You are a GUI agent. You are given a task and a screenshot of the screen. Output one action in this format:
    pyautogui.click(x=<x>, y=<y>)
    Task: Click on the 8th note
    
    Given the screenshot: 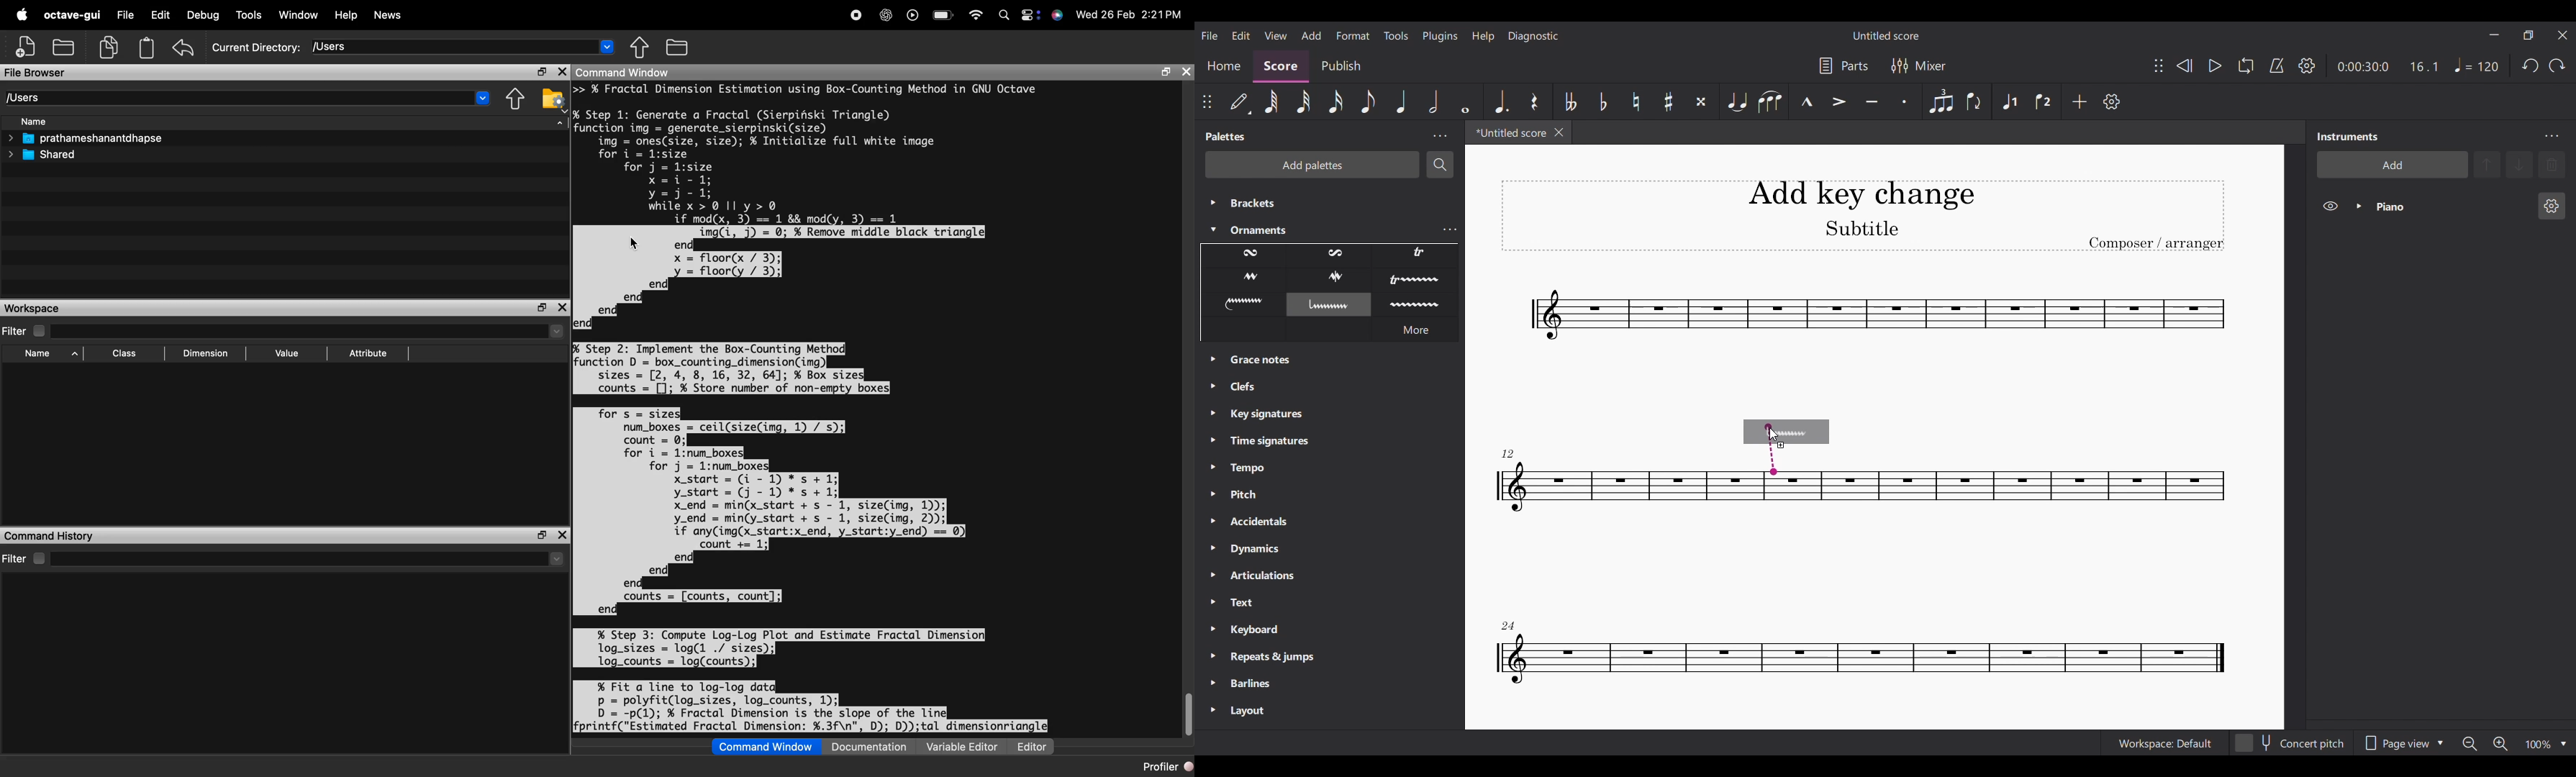 What is the action you would take?
    pyautogui.click(x=1368, y=101)
    